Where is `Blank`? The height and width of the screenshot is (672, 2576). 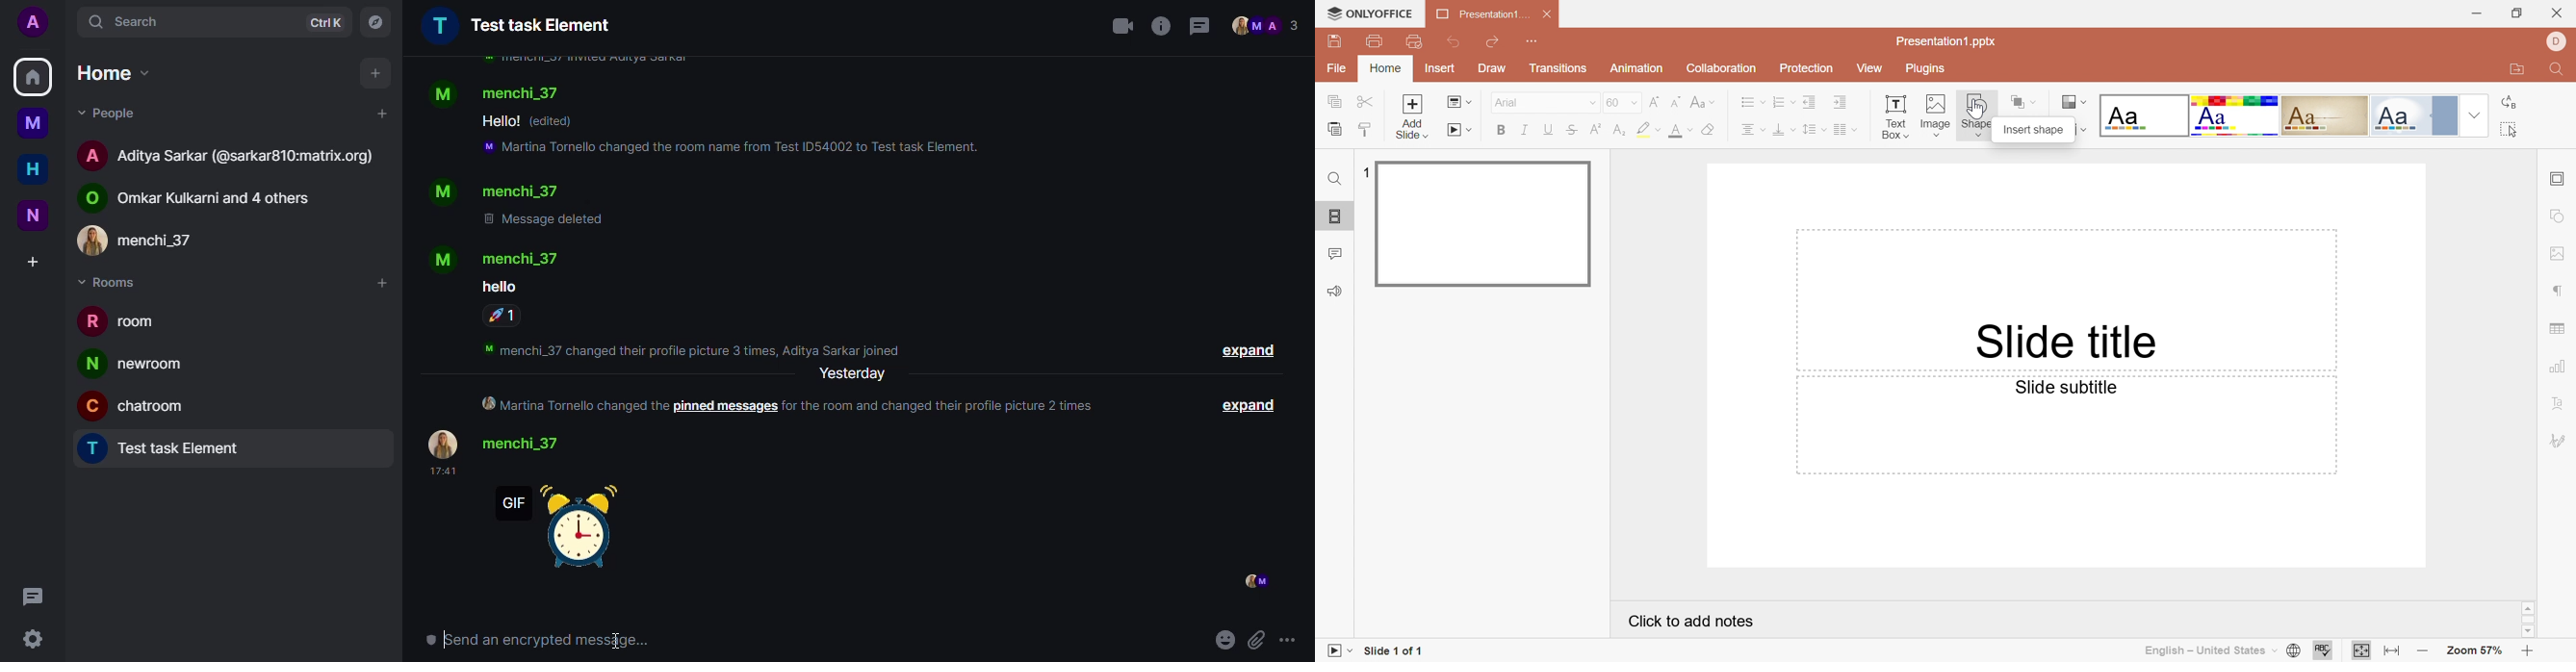 Blank is located at coordinates (2143, 114).